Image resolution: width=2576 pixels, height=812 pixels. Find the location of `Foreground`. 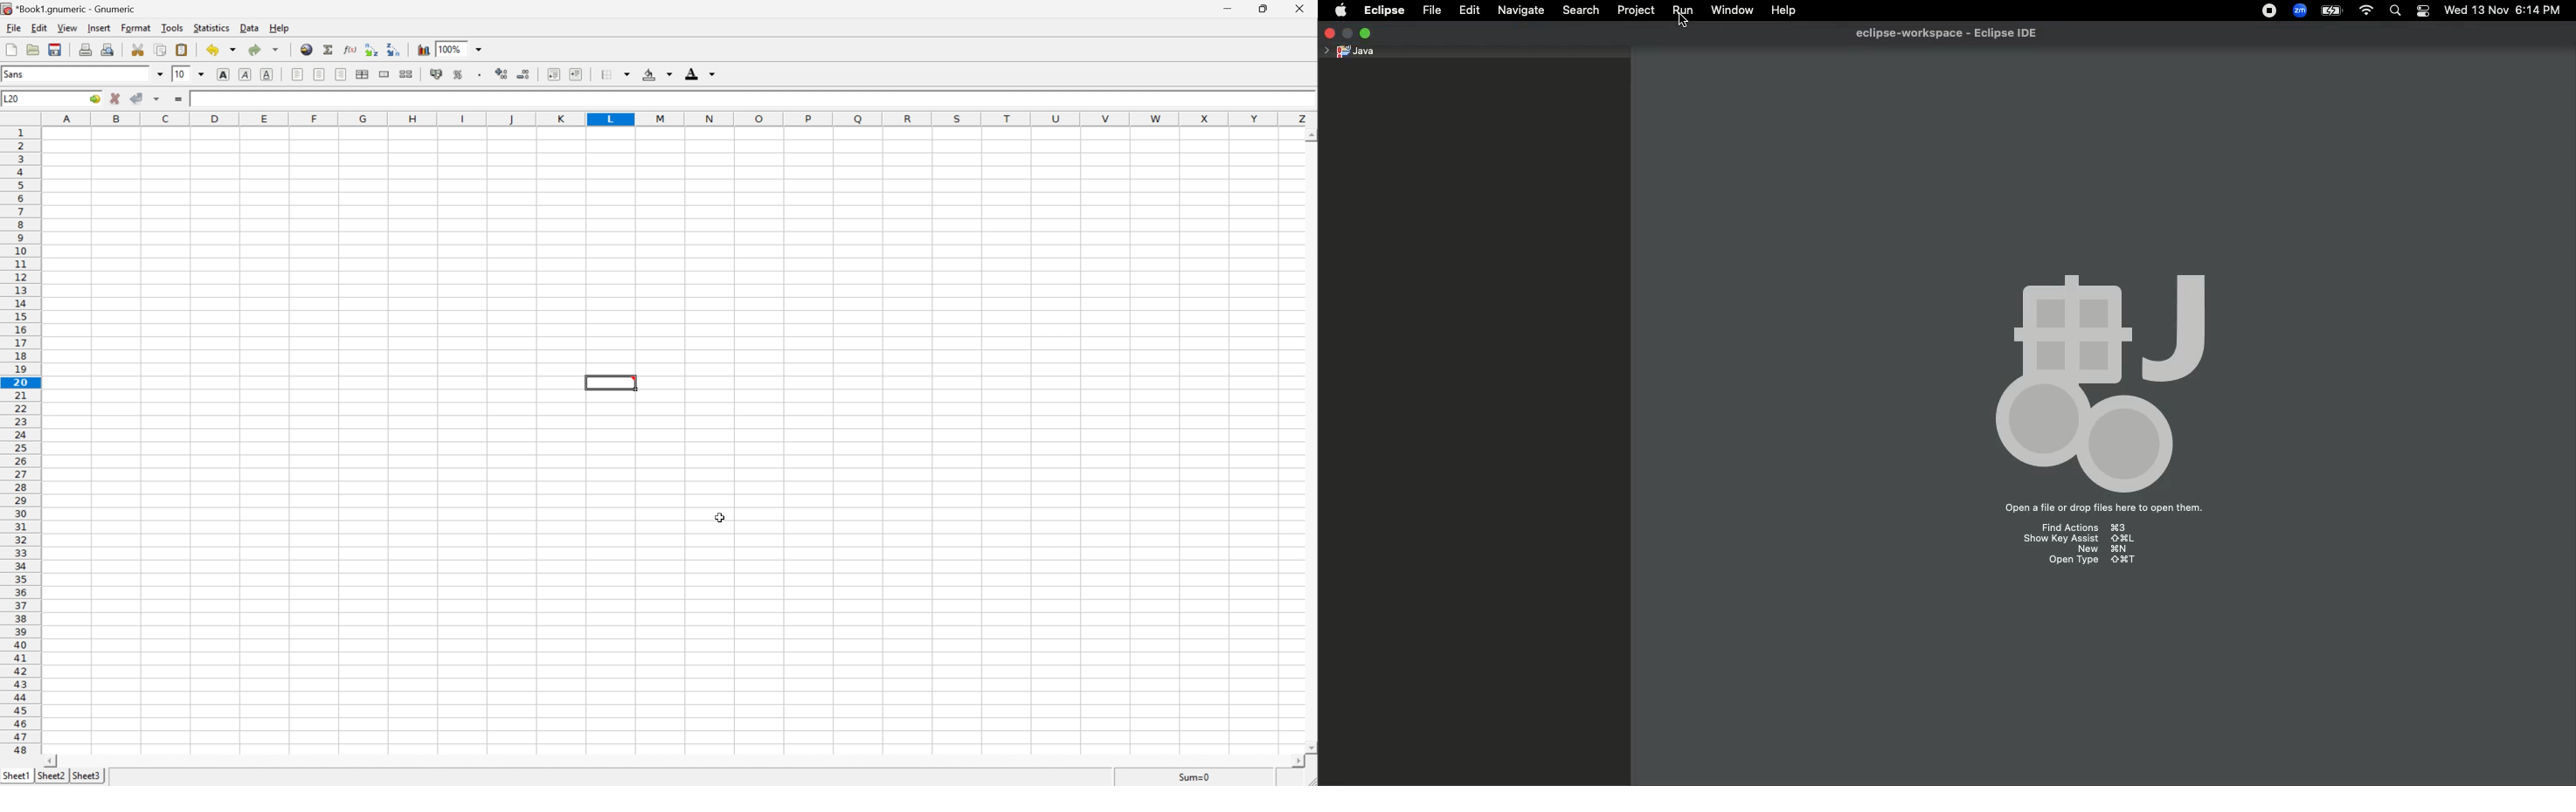

Foreground is located at coordinates (701, 73).